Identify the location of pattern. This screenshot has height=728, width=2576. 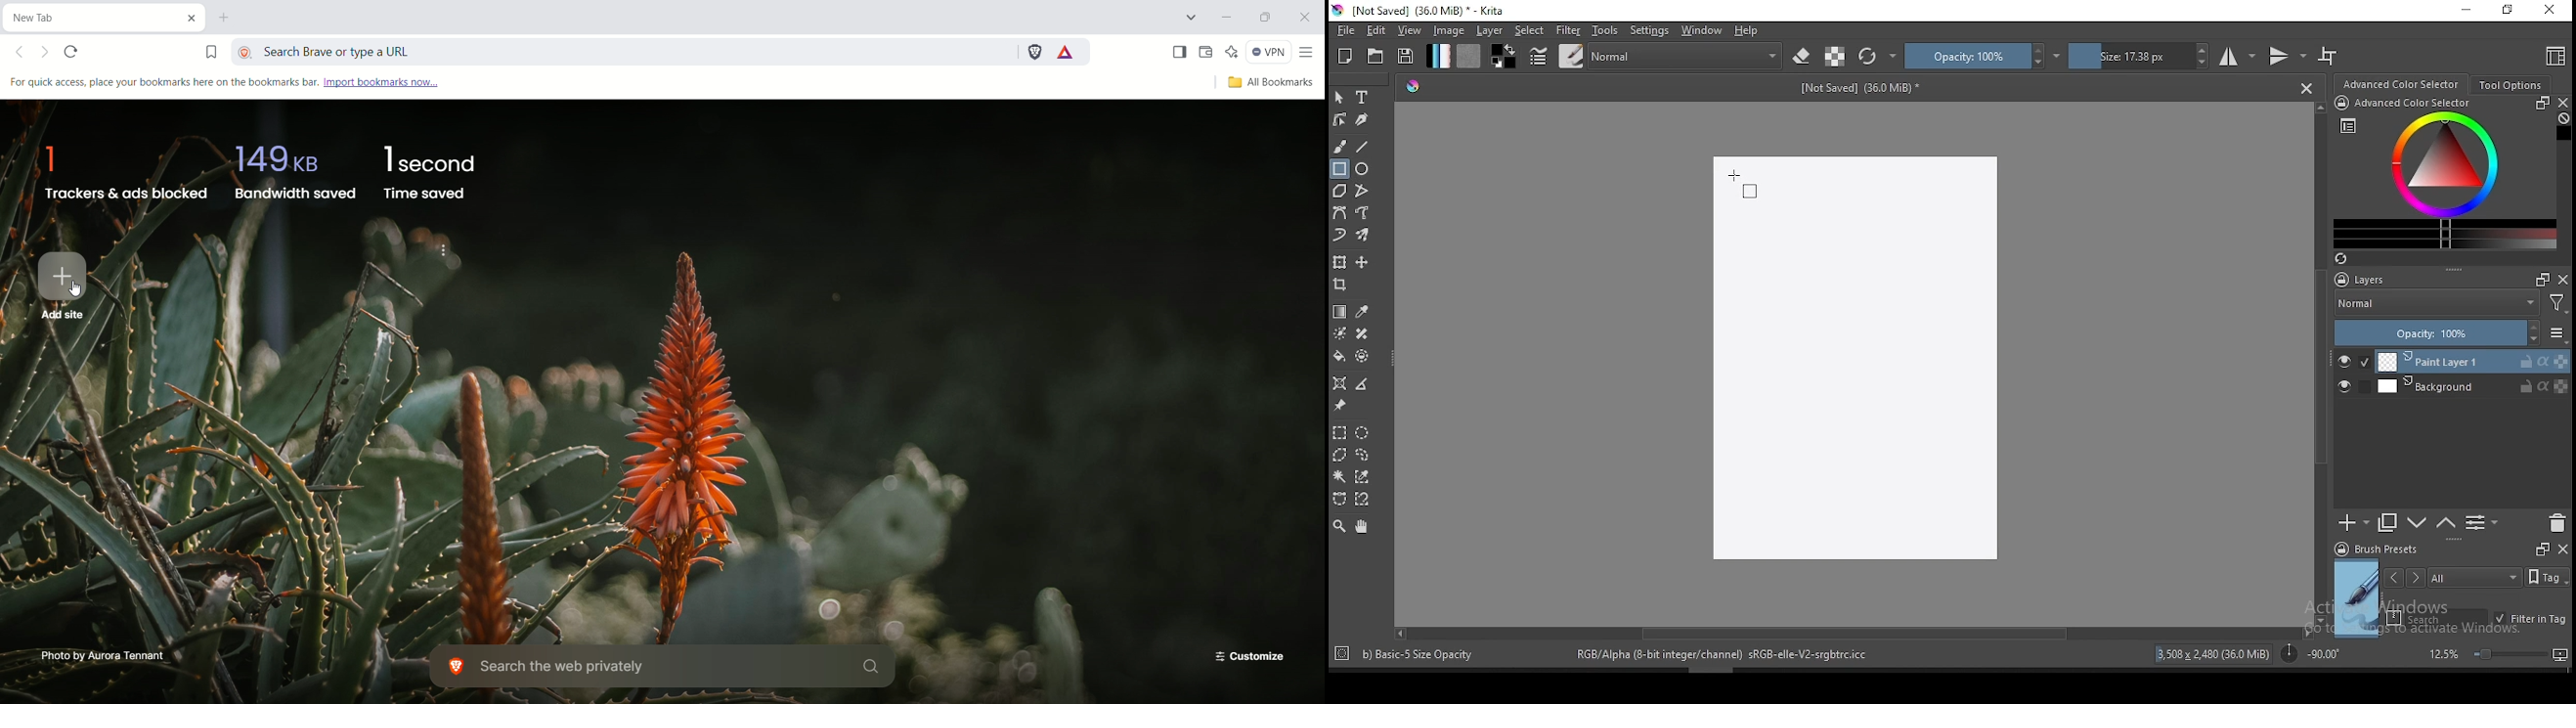
(1468, 56).